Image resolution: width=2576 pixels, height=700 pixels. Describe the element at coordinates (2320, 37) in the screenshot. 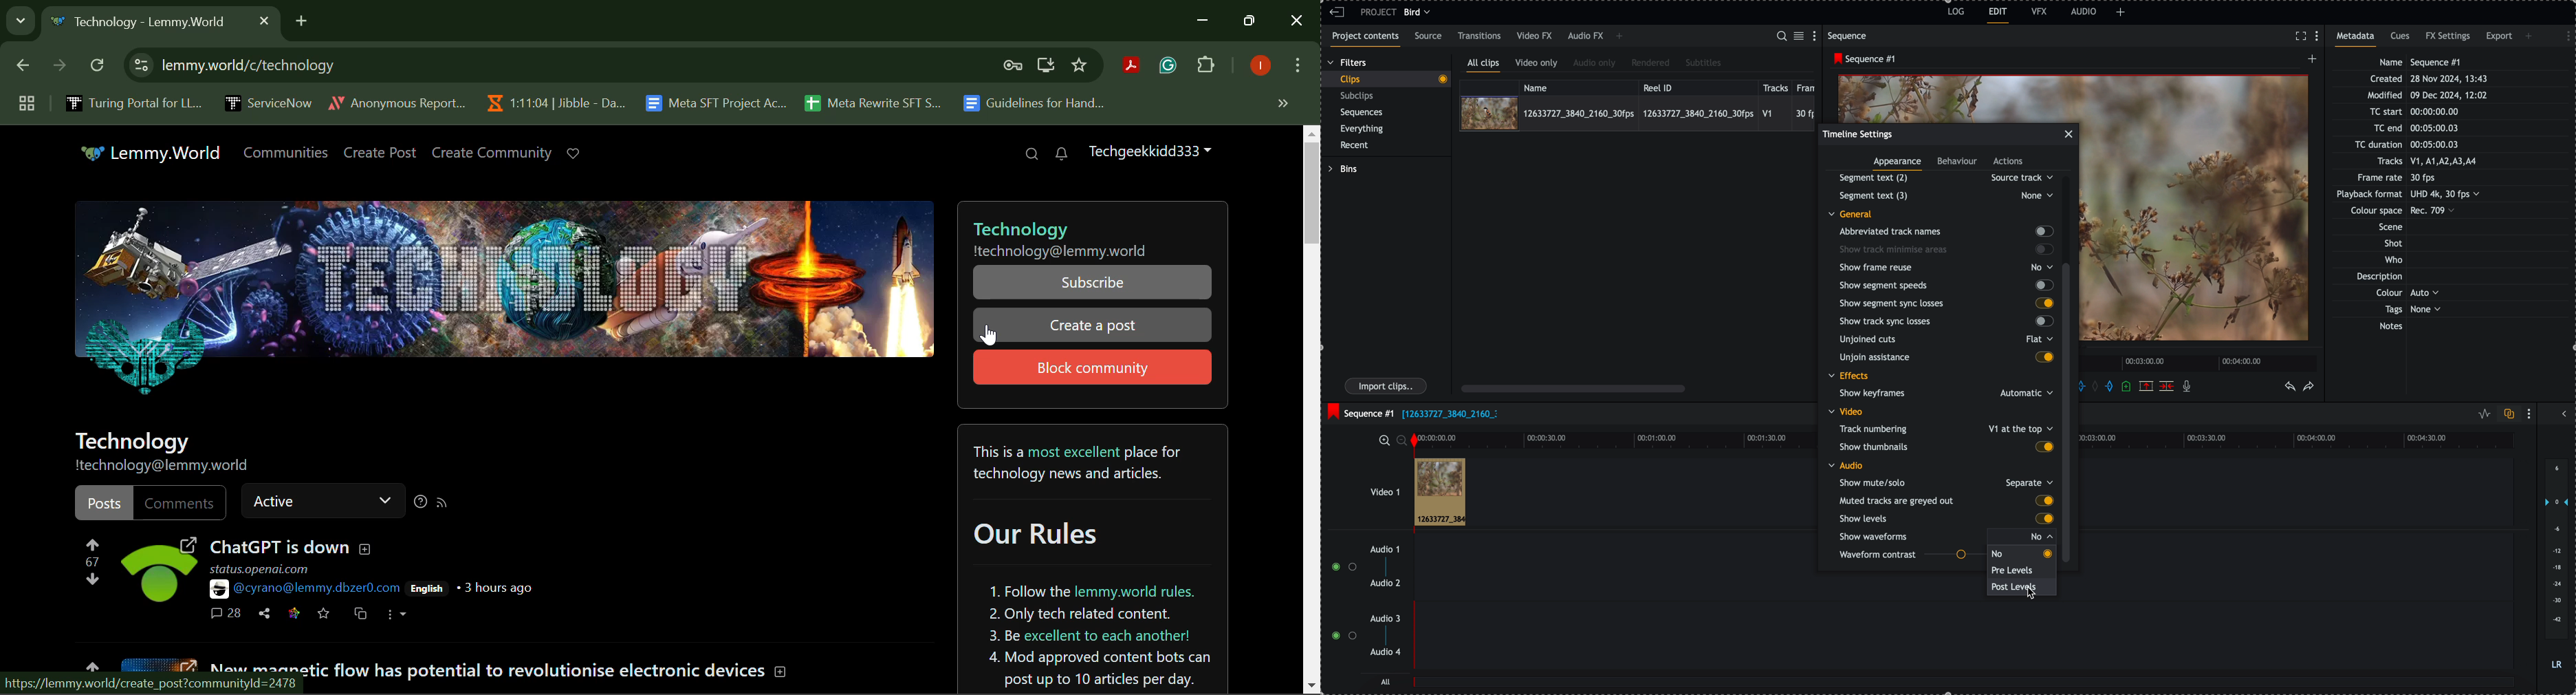

I see `show settings menu` at that location.